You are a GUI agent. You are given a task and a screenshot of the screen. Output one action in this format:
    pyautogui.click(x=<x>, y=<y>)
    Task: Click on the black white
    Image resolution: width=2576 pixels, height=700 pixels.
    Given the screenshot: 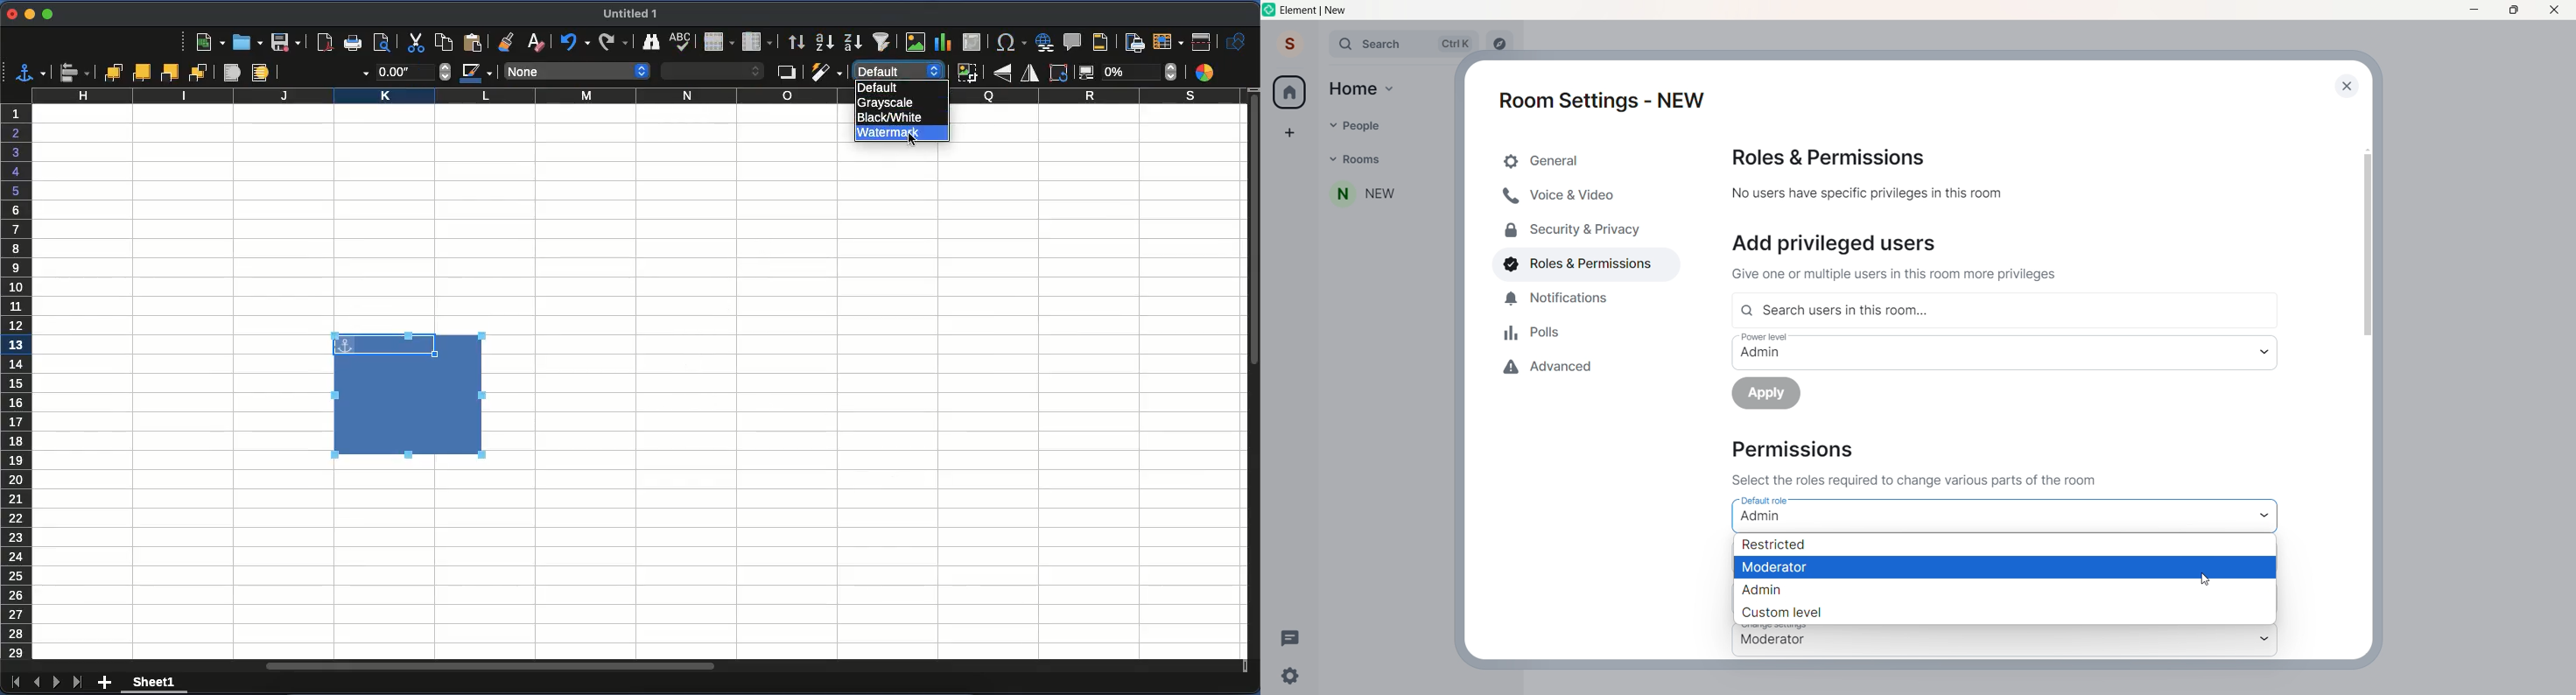 What is the action you would take?
    pyautogui.click(x=894, y=116)
    